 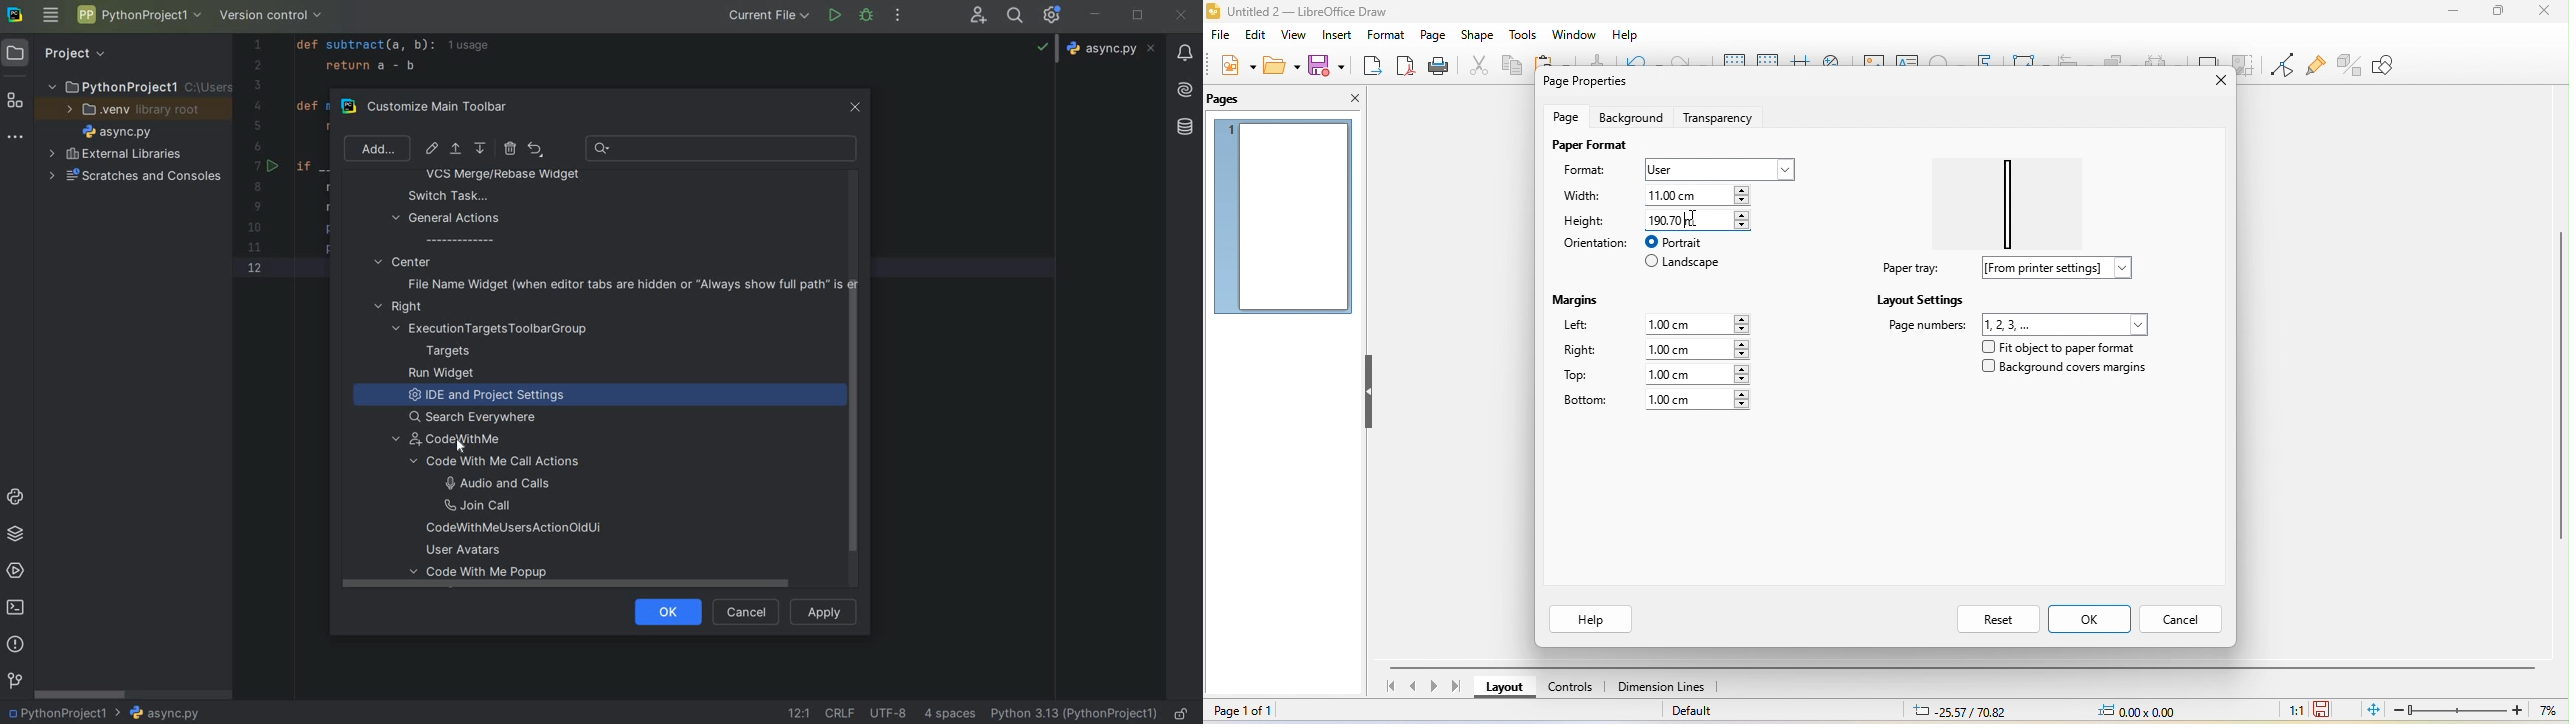 What do you see at coordinates (1574, 35) in the screenshot?
I see `window` at bounding box center [1574, 35].